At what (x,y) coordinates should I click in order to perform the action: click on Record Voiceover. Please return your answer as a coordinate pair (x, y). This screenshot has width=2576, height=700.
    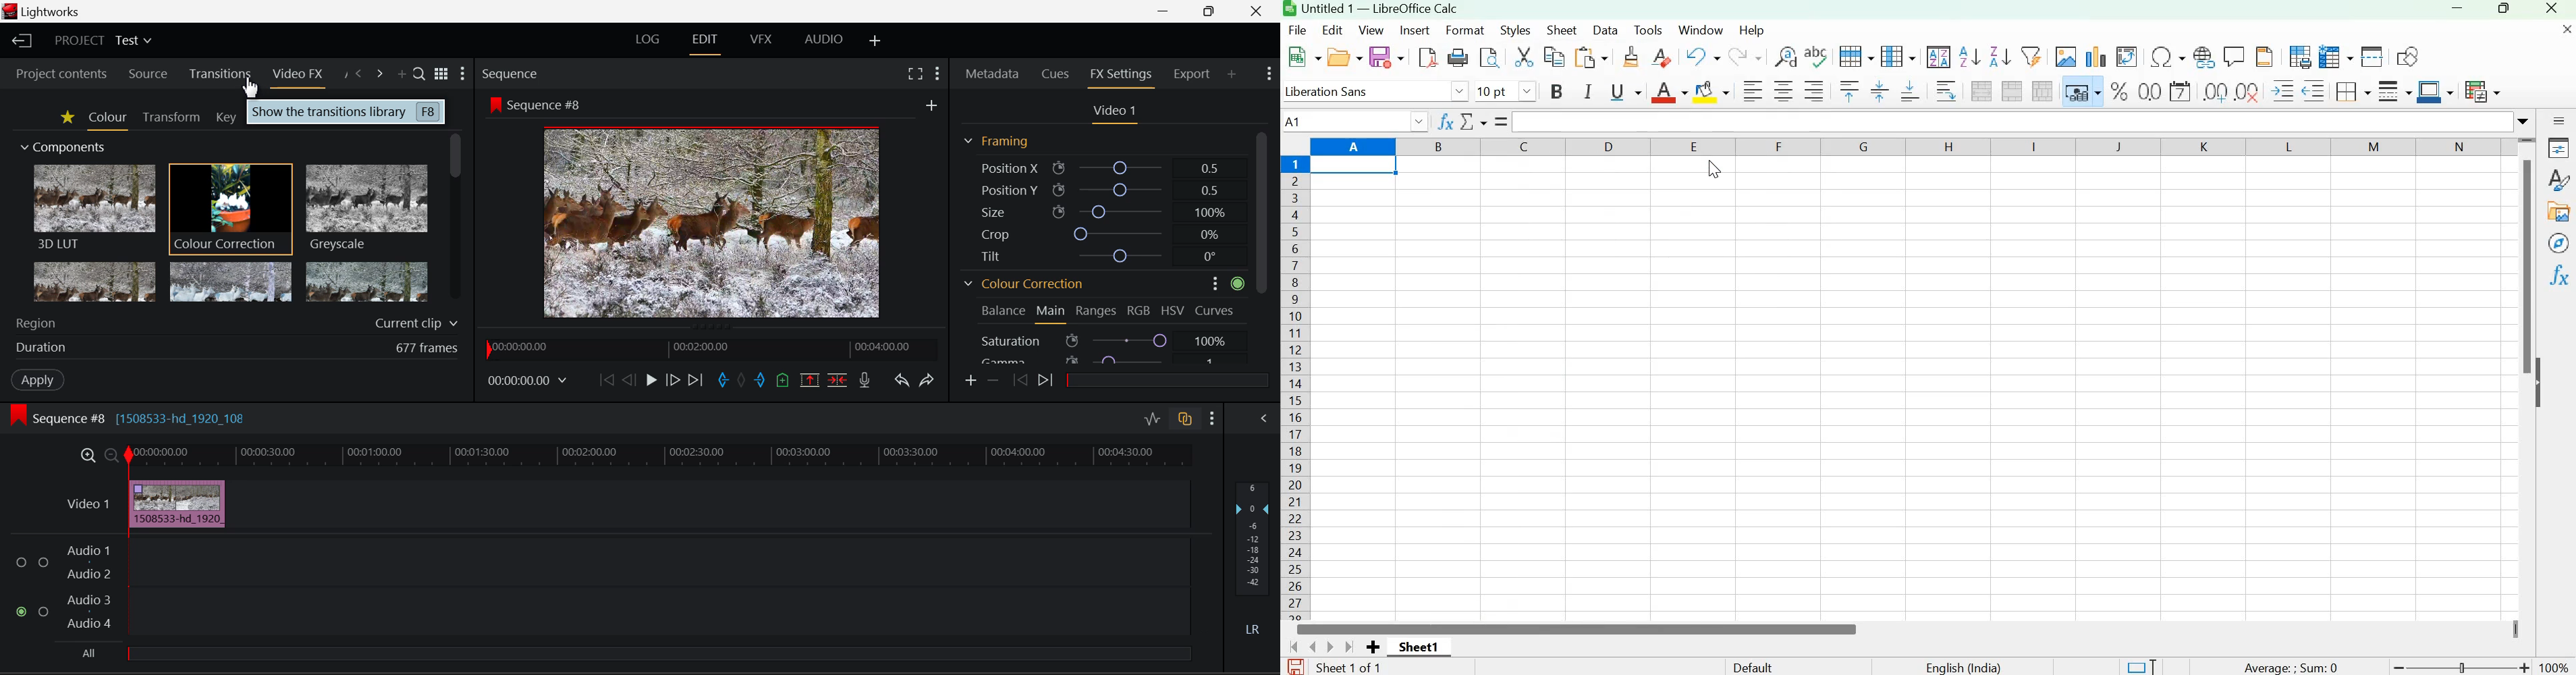
    Looking at the image, I should click on (866, 380).